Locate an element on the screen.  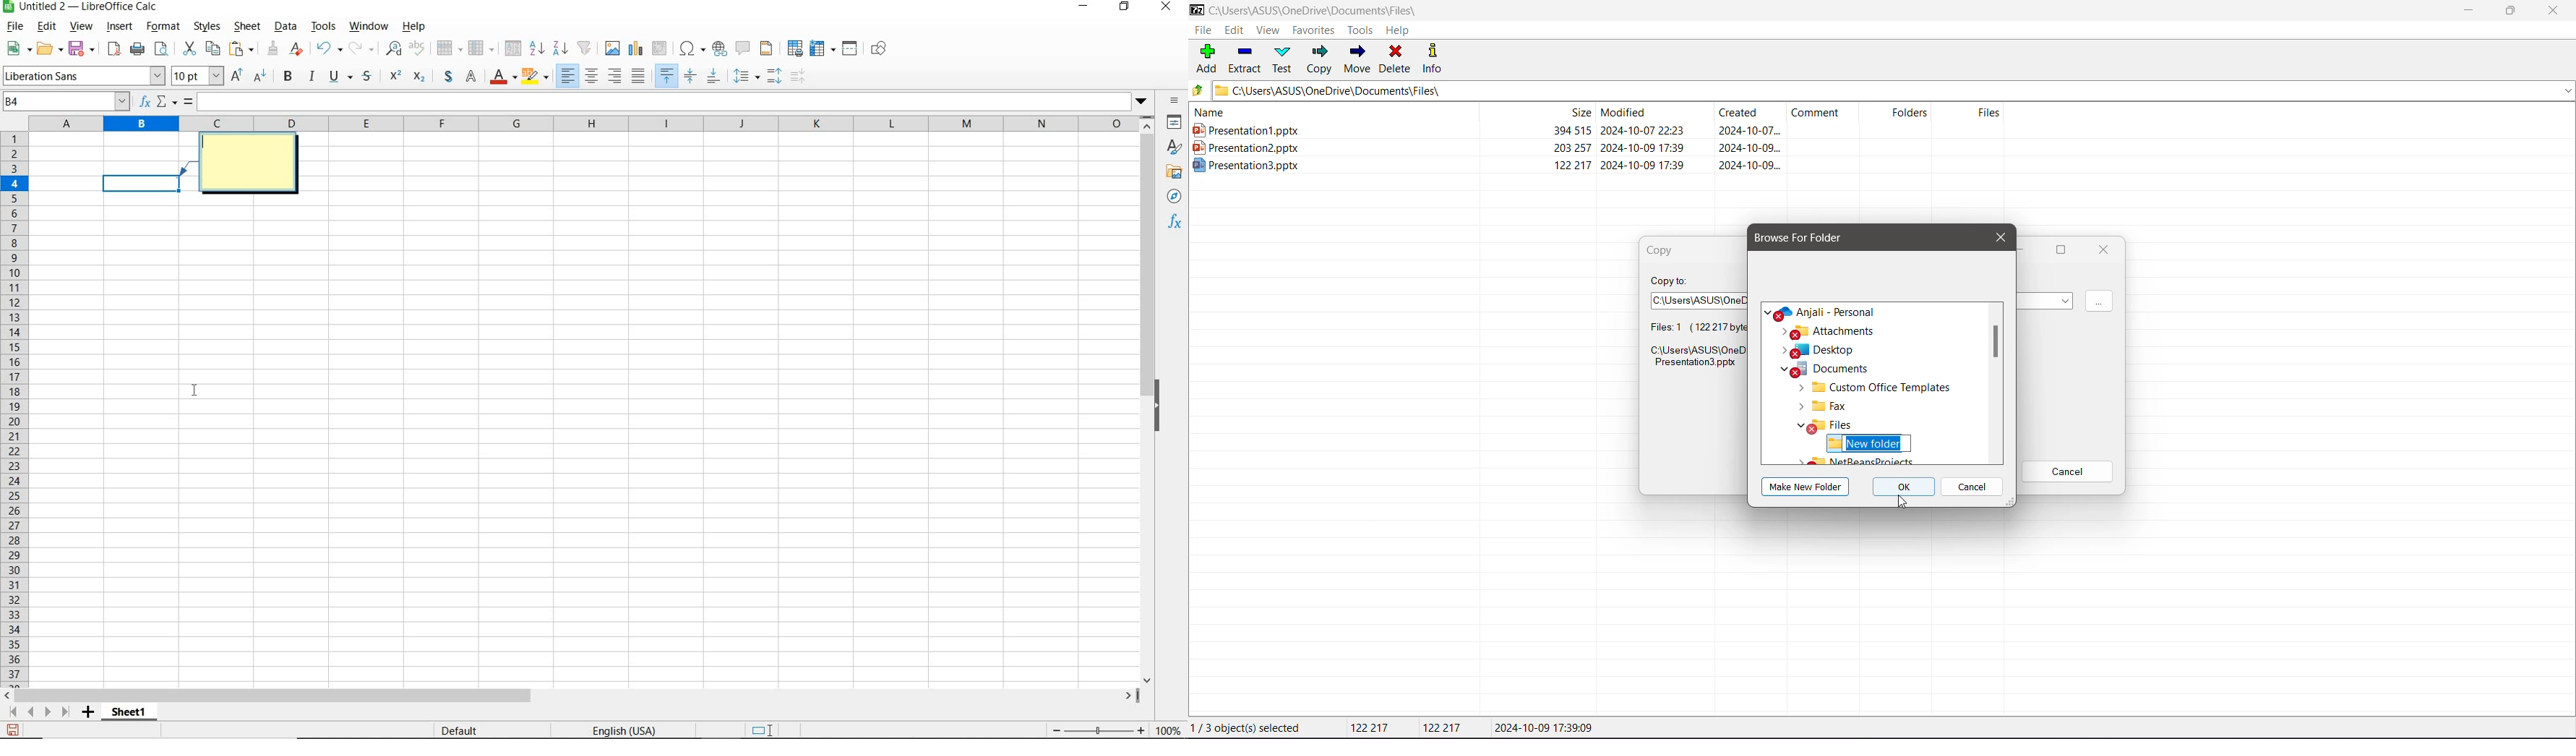
save is located at coordinates (81, 49).